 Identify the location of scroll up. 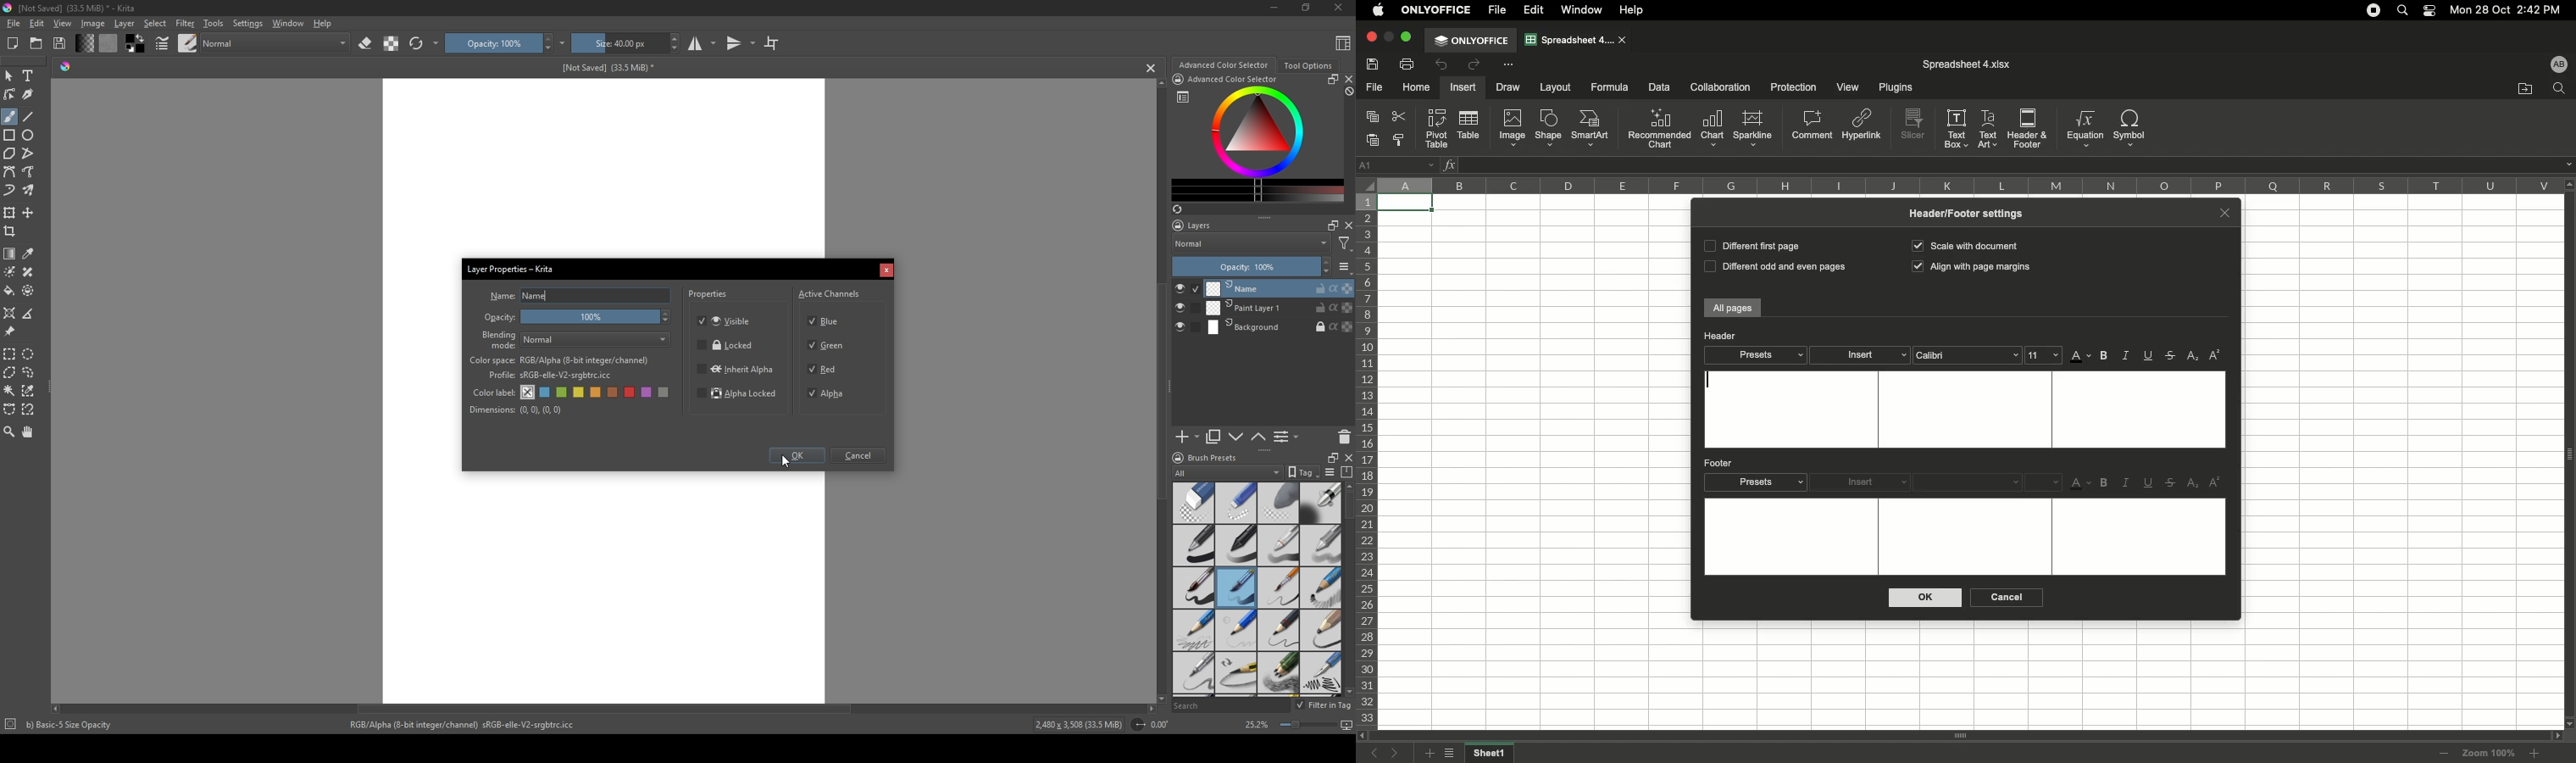
(1347, 486).